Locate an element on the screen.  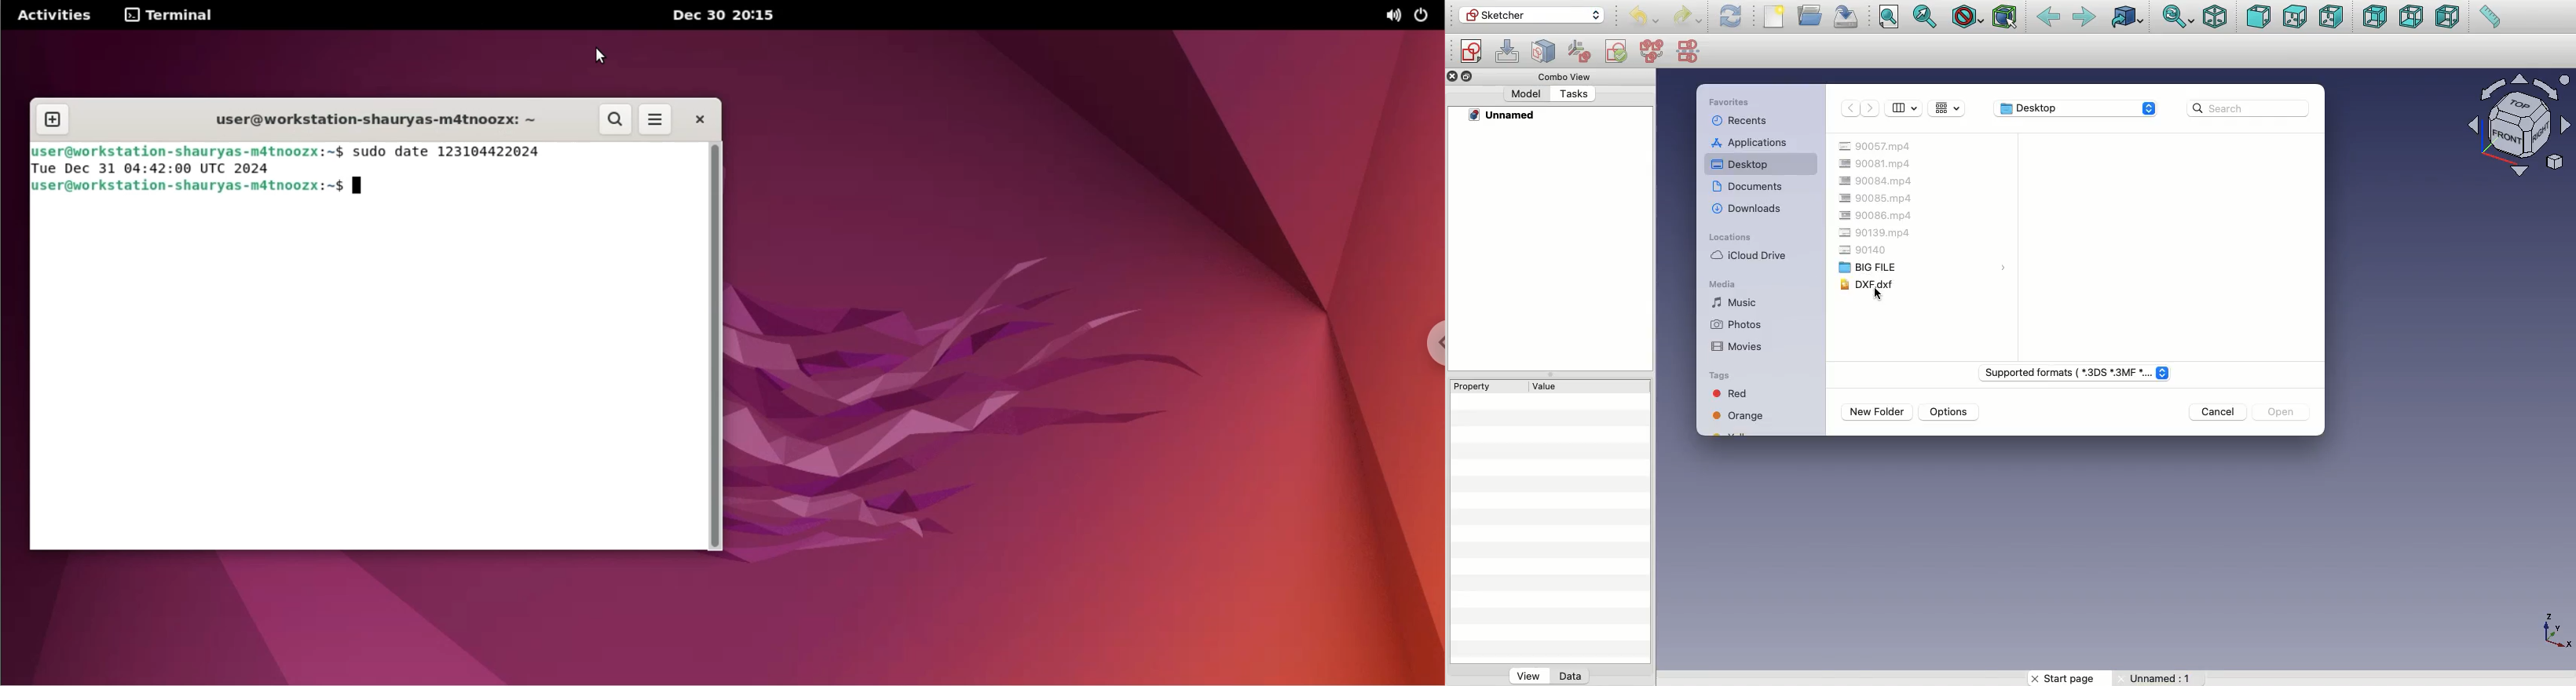
Recents is located at coordinates (1744, 121).